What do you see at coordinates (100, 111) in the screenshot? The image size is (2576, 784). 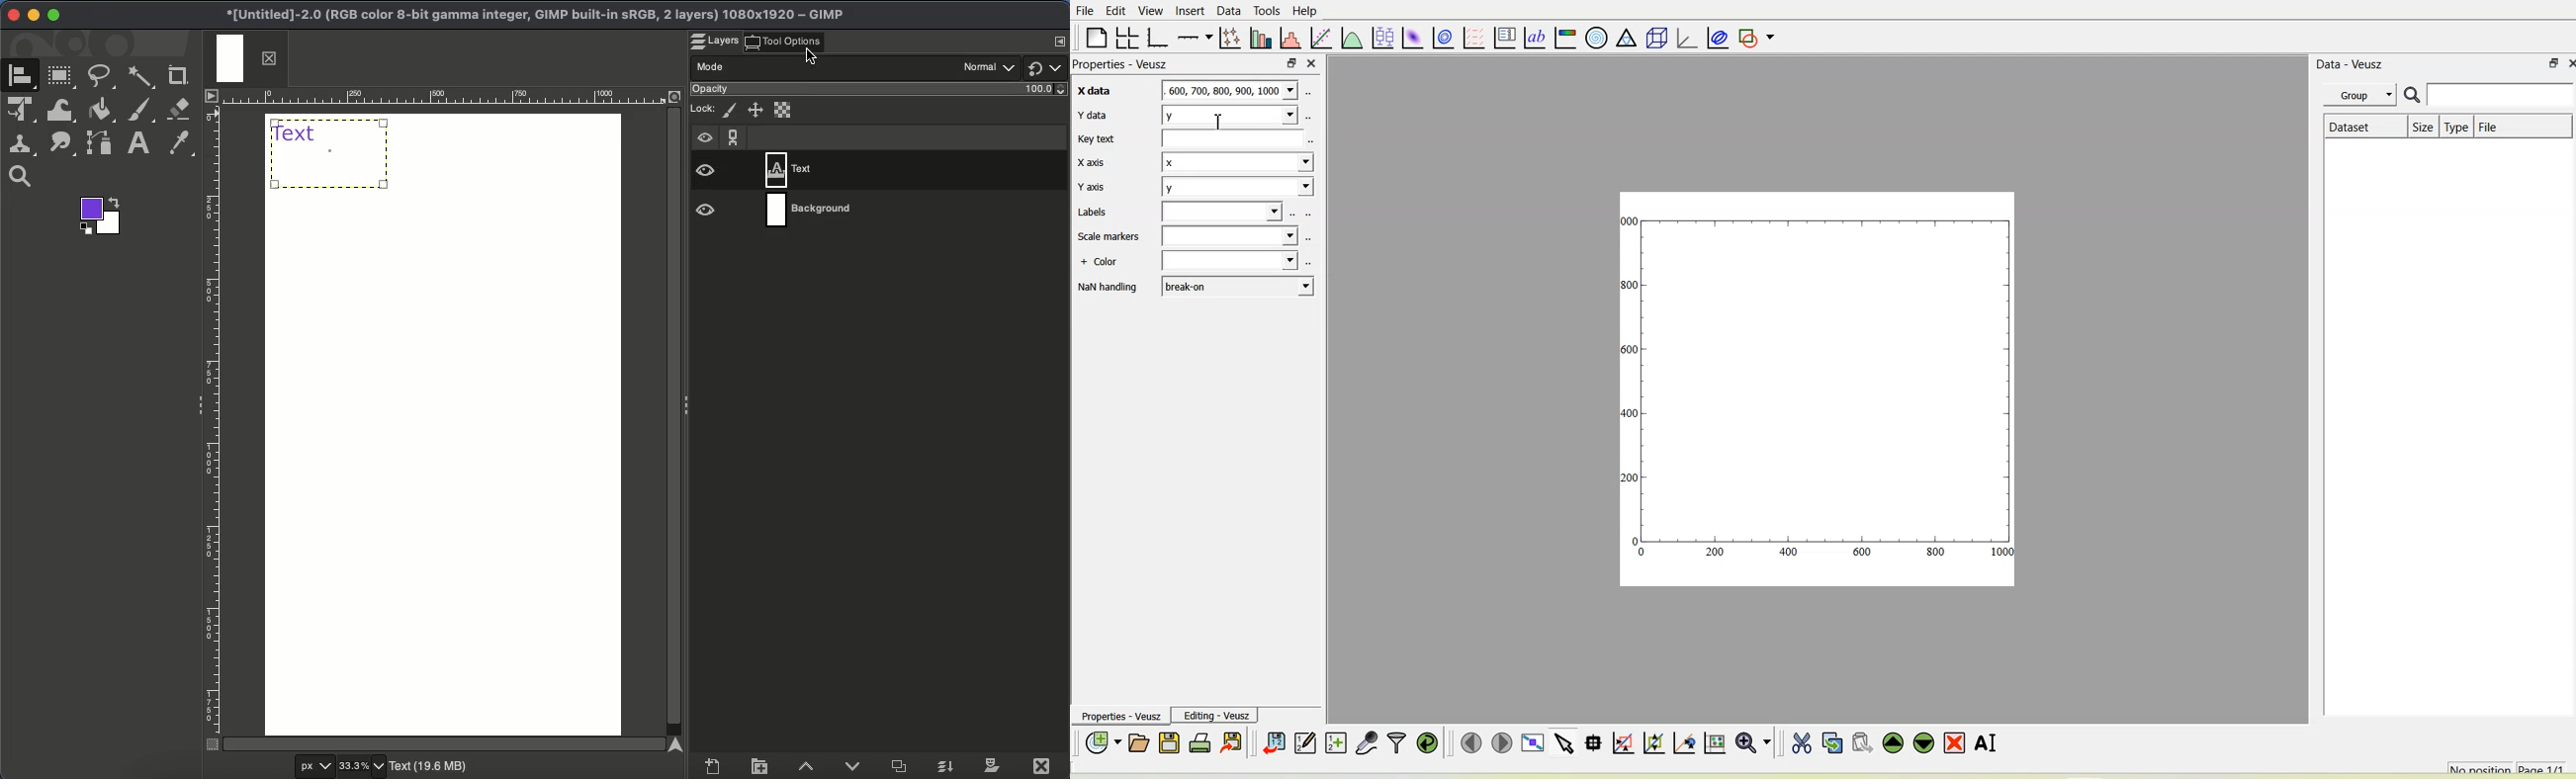 I see `Fill` at bounding box center [100, 111].